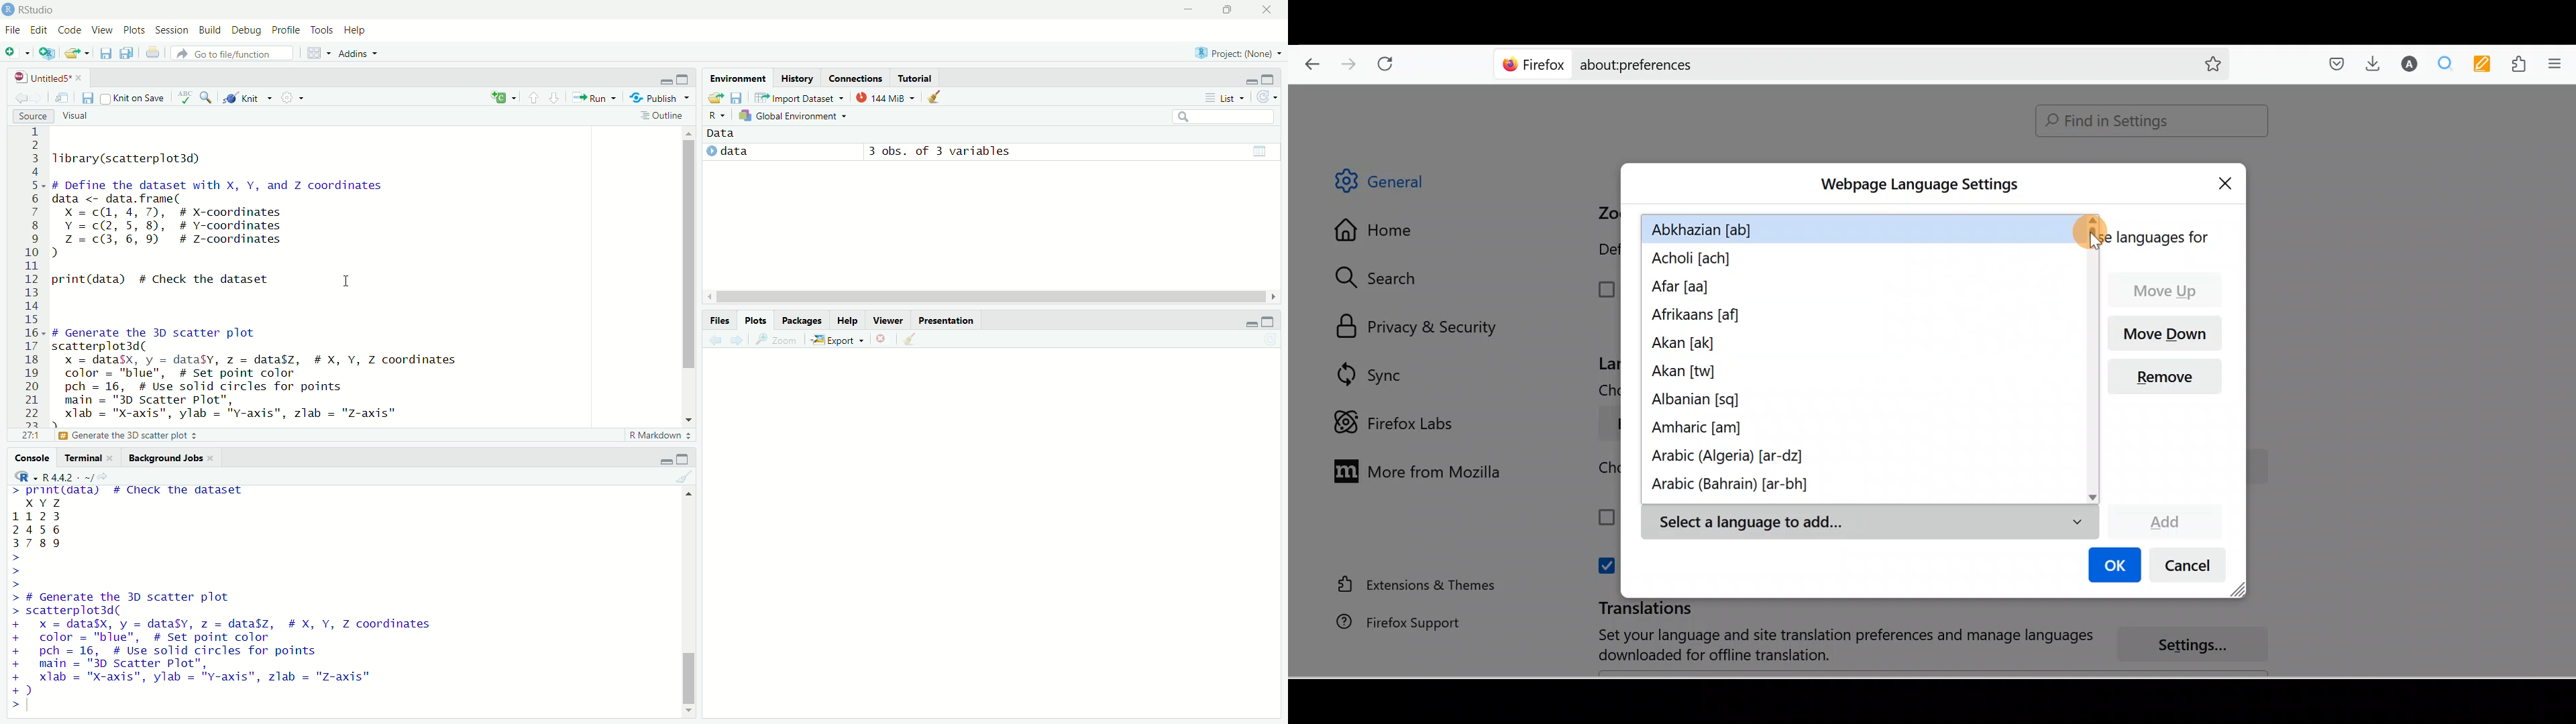  What do you see at coordinates (2202, 63) in the screenshot?
I see `Bookmark this page` at bounding box center [2202, 63].